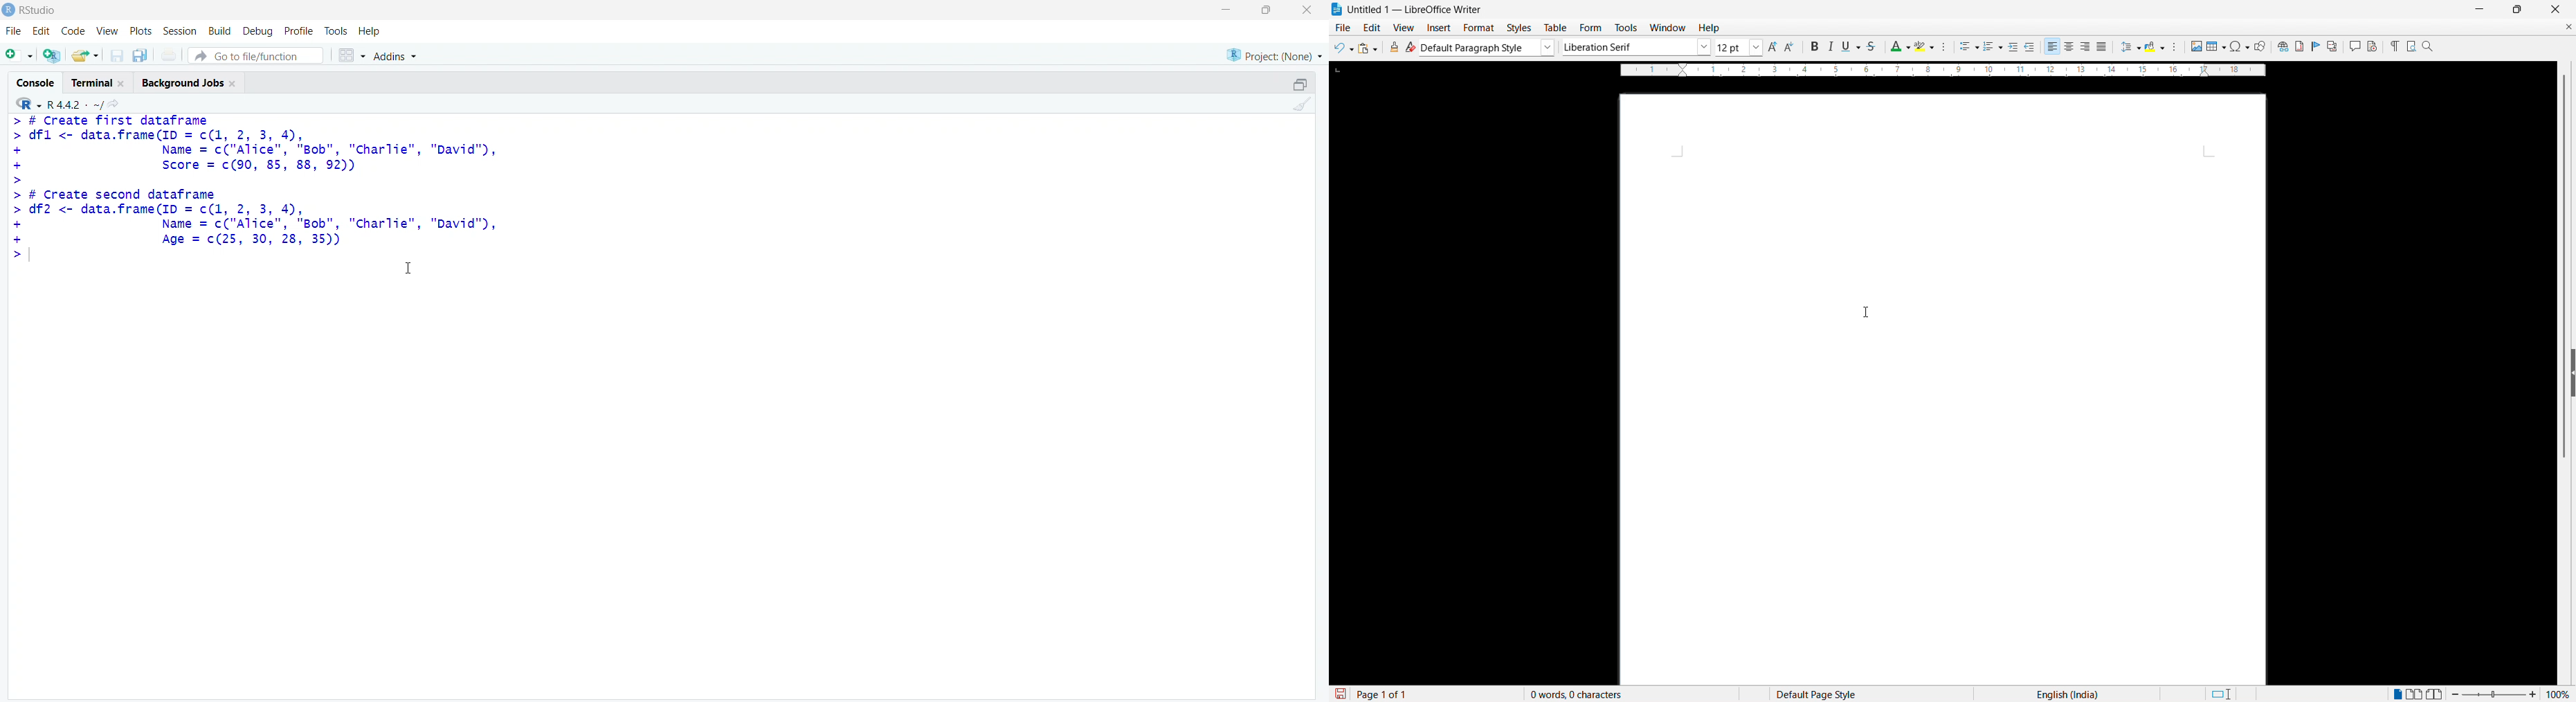 The image size is (2576, 728). What do you see at coordinates (86, 55) in the screenshot?
I see `share folder as` at bounding box center [86, 55].